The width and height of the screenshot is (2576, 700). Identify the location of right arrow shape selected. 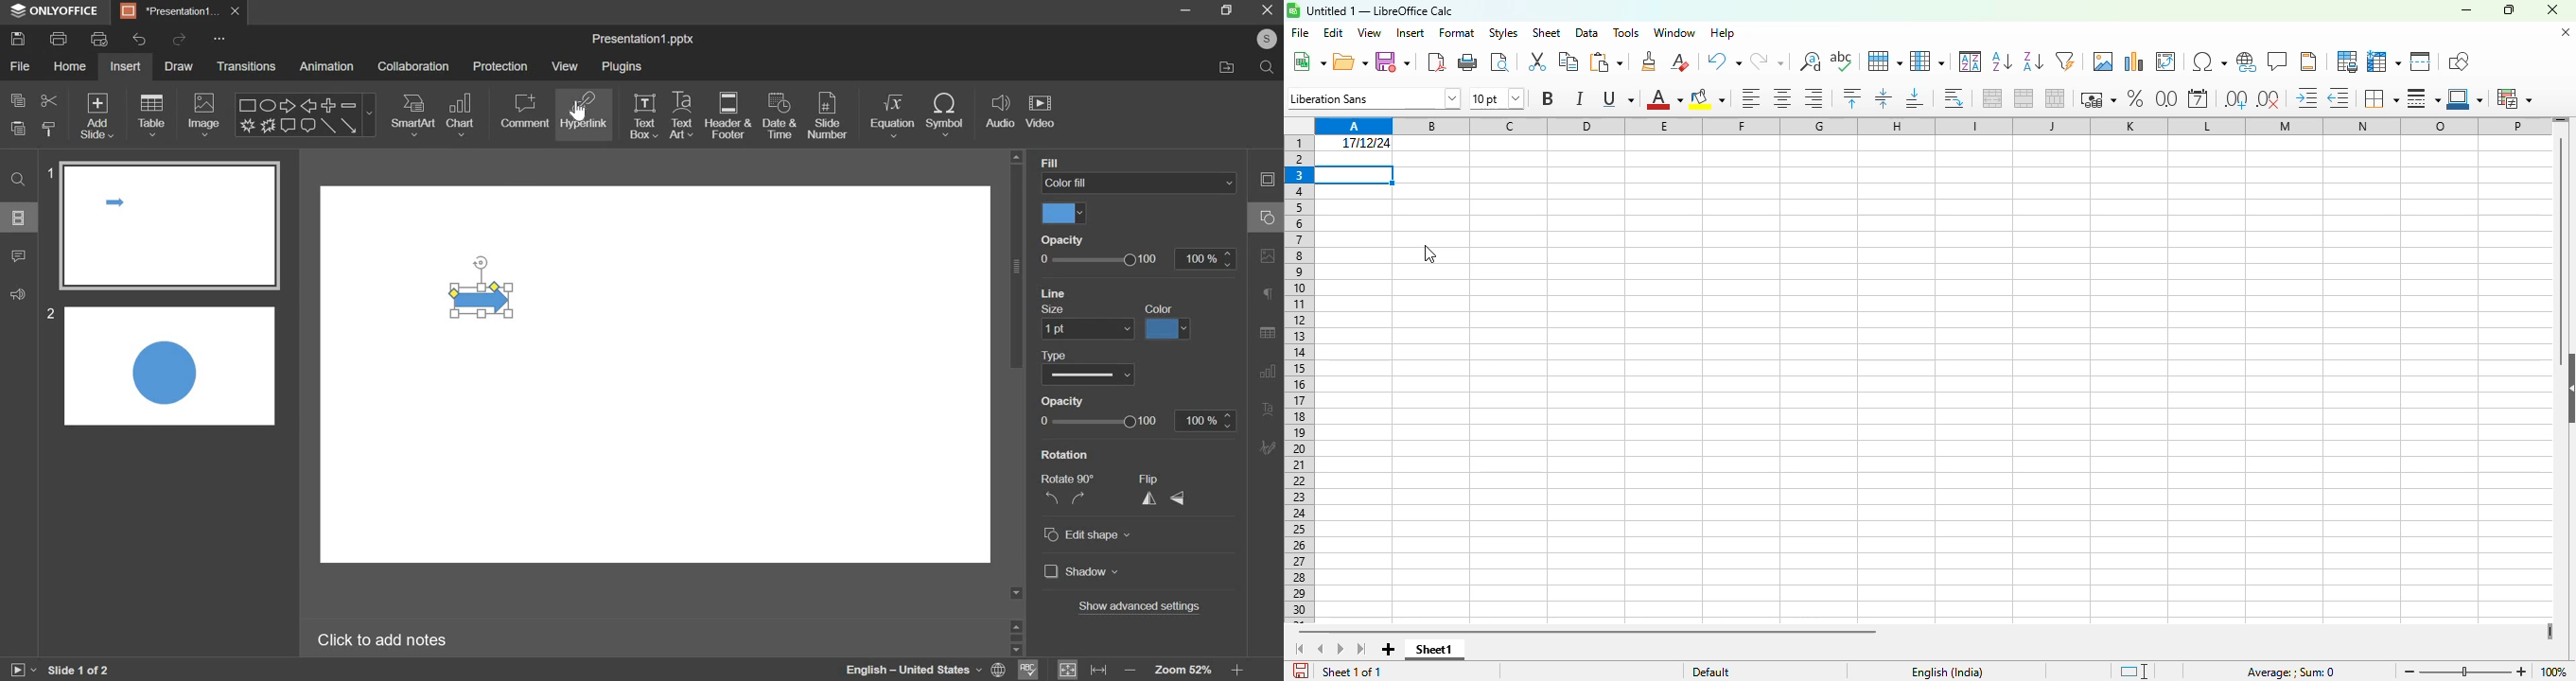
(488, 287).